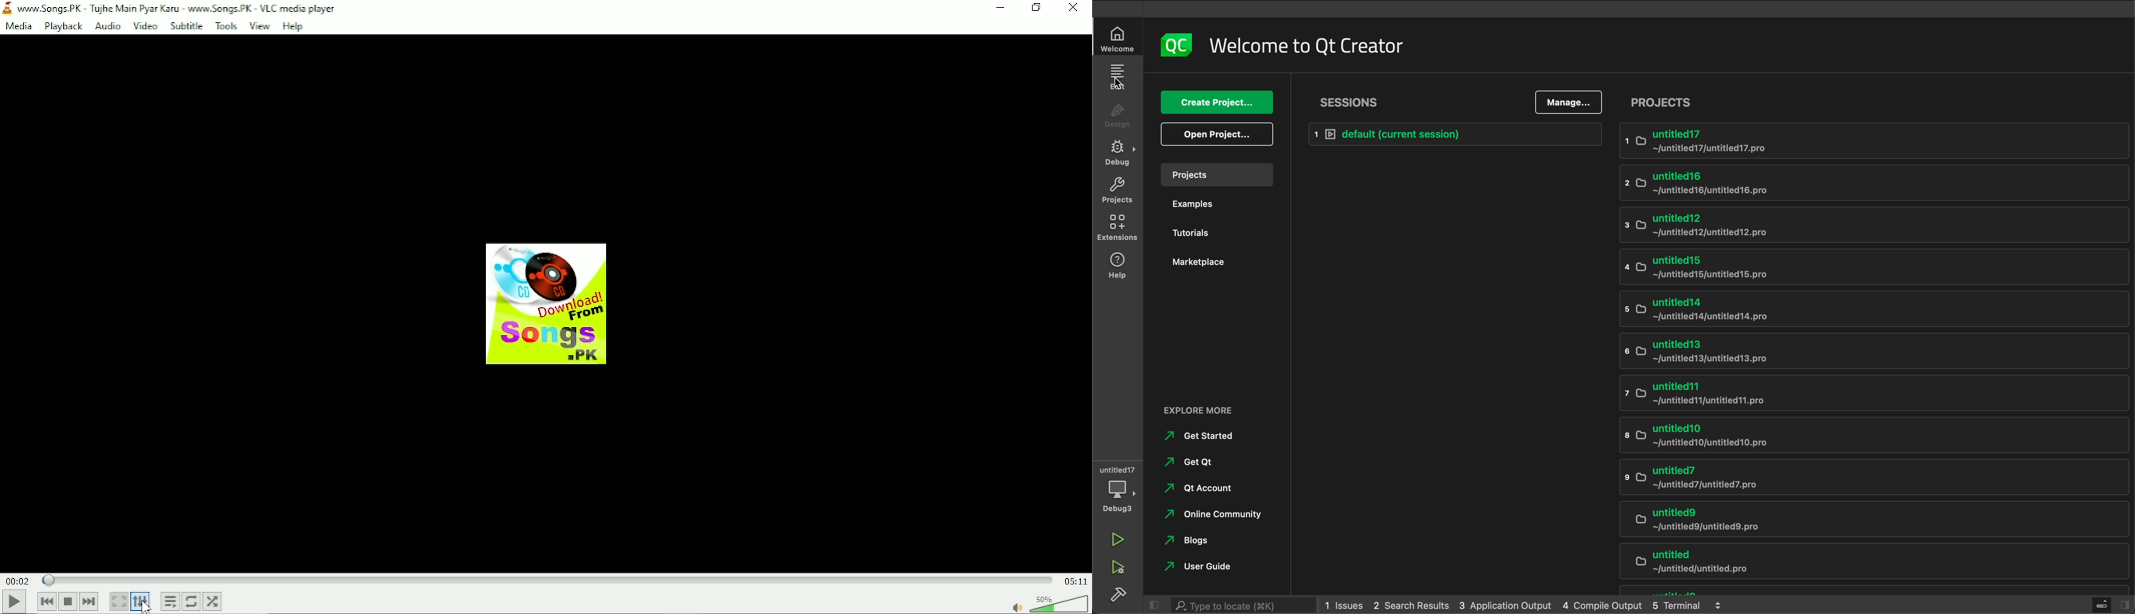 This screenshot has width=2156, height=616. I want to click on Show extended settings, so click(141, 601).